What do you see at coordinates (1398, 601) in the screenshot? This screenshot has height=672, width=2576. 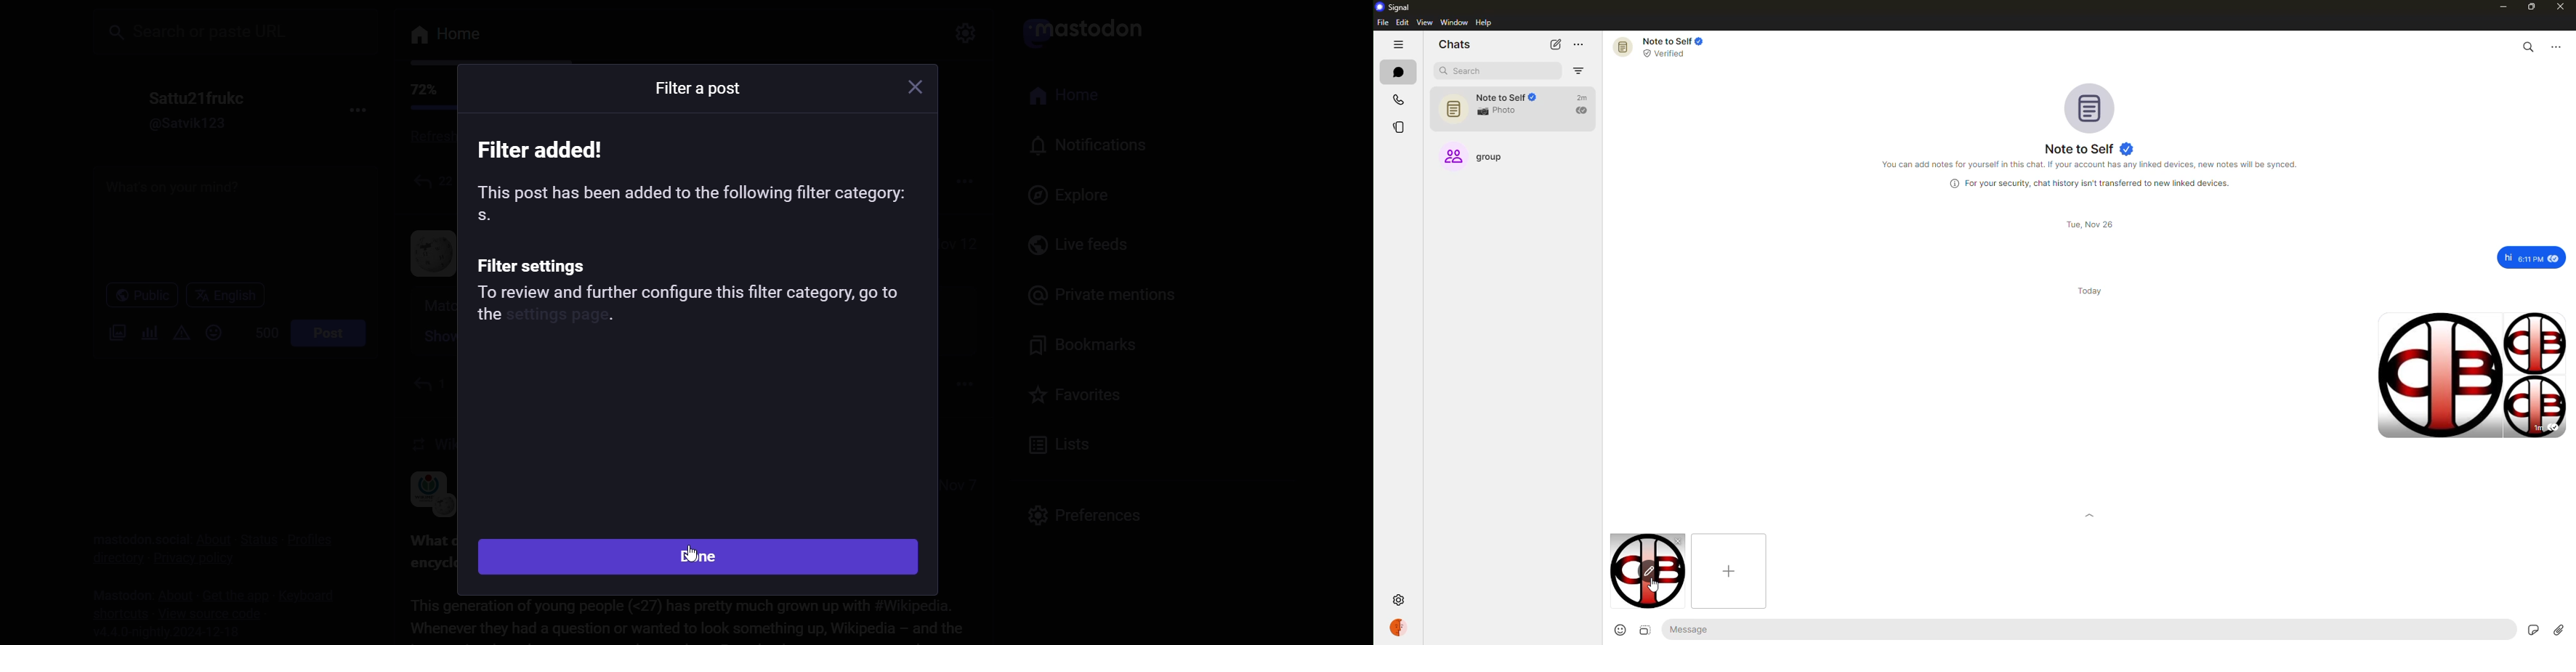 I see `settings` at bounding box center [1398, 601].